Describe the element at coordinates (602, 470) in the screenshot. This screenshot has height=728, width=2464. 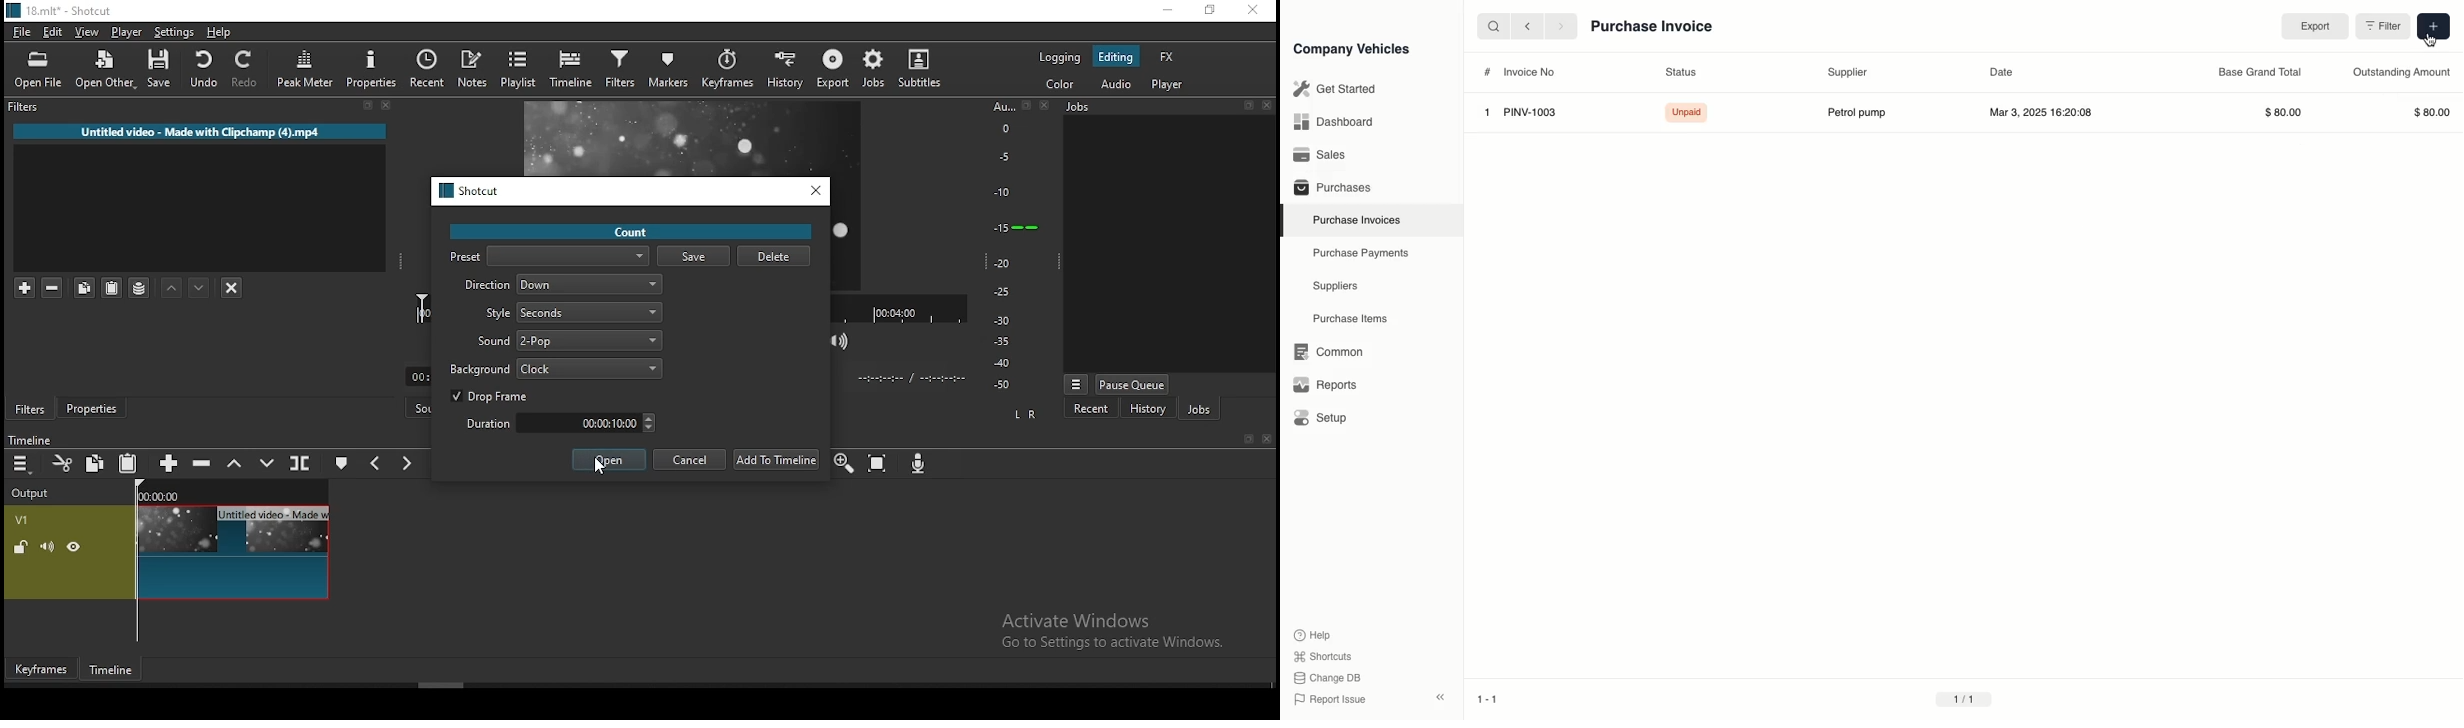
I see `cursor` at that location.